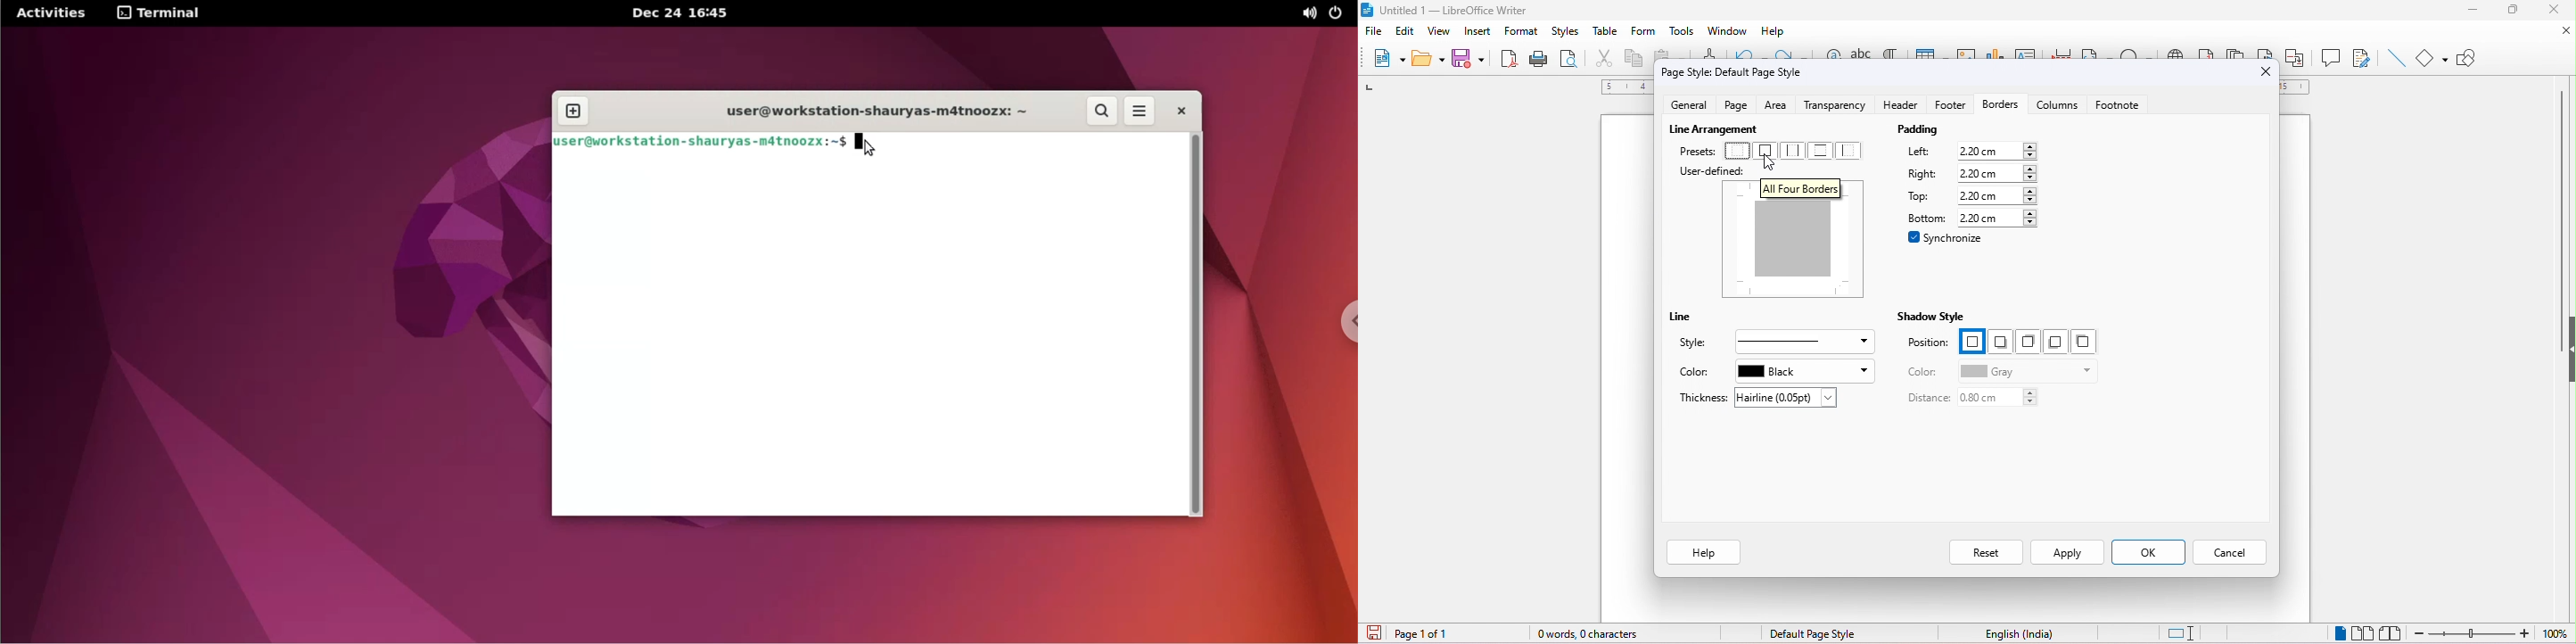 This screenshot has height=644, width=2576. What do you see at coordinates (2123, 108) in the screenshot?
I see `footnote` at bounding box center [2123, 108].